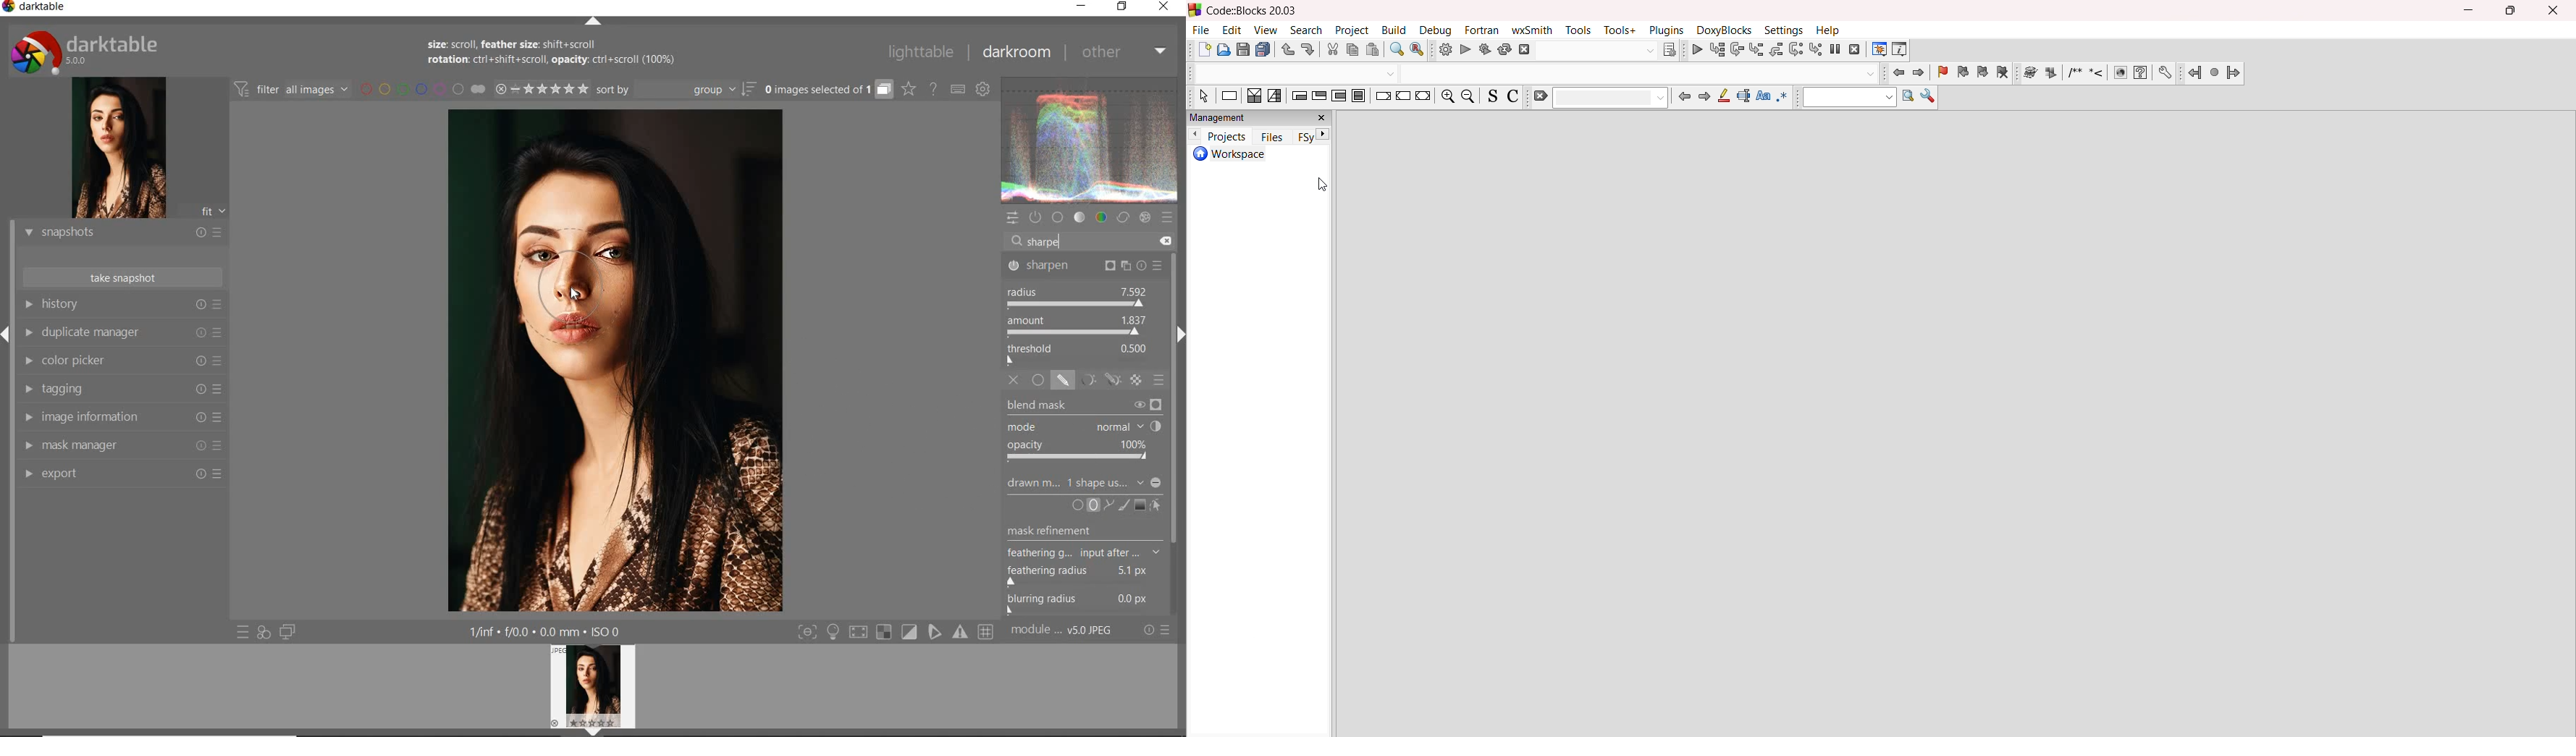 This screenshot has width=2576, height=756. What do you see at coordinates (1696, 49) in the screenshot?
I see `debug continue` at bounding box center [1696, 49].